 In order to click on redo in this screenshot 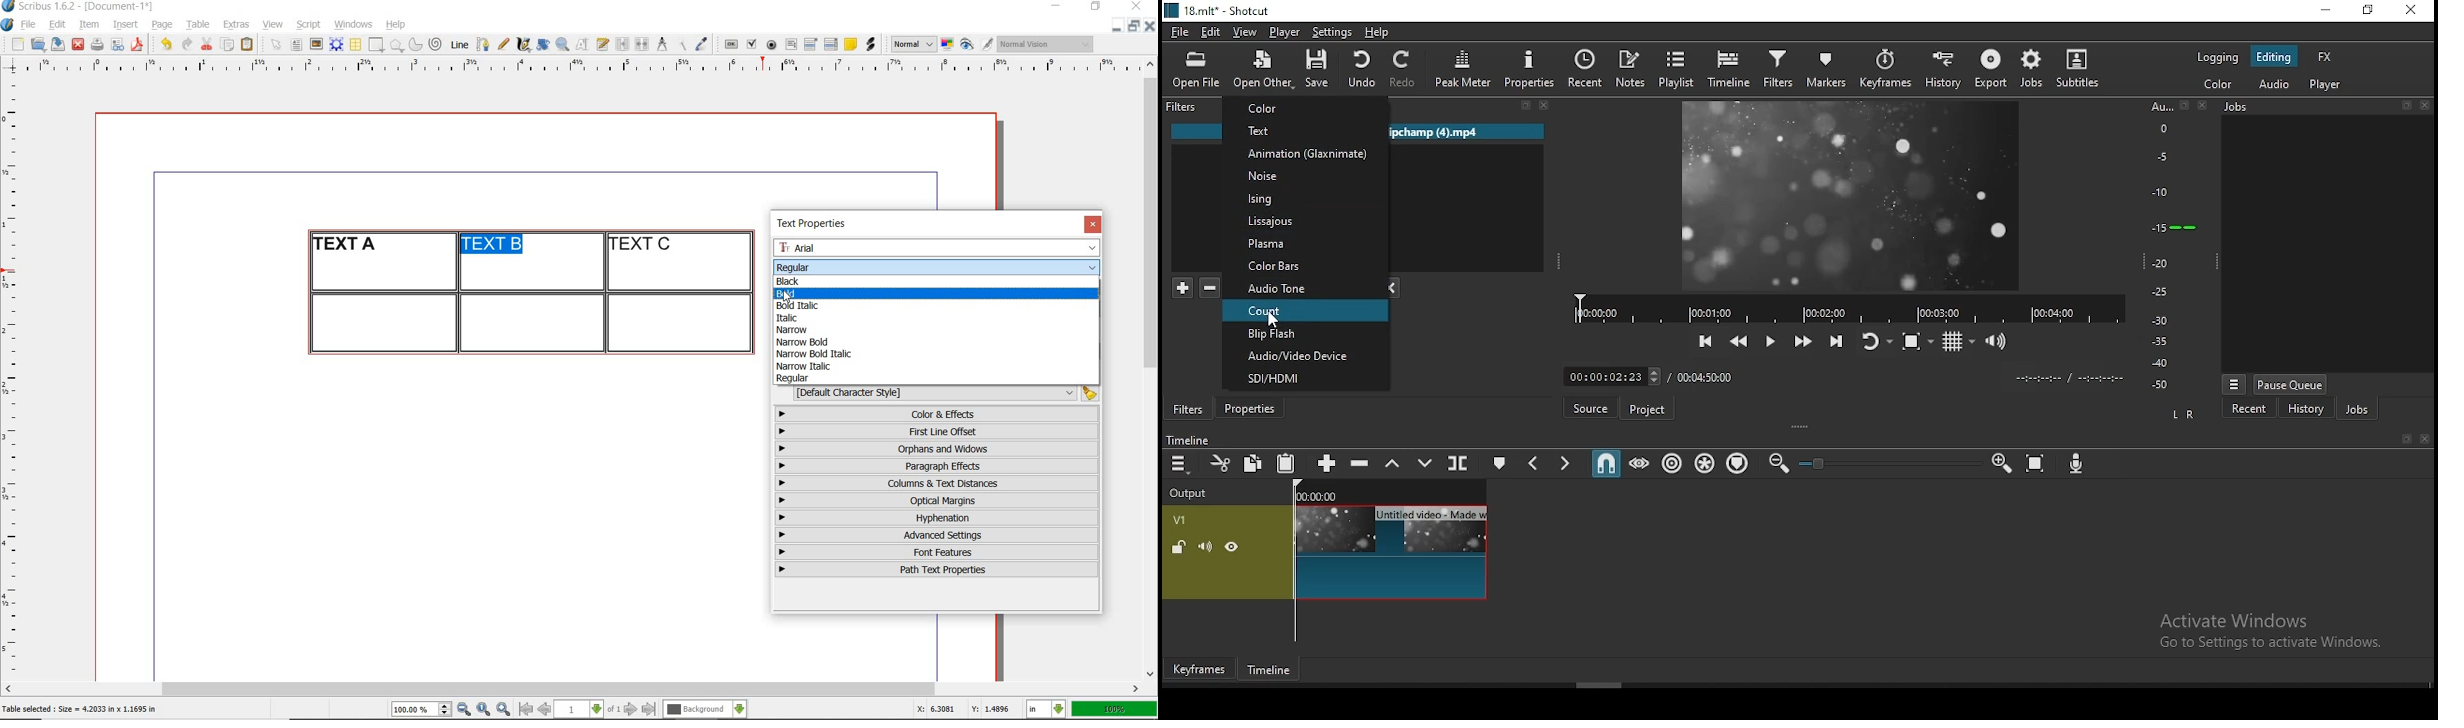, I will do `click(186, 43)`.